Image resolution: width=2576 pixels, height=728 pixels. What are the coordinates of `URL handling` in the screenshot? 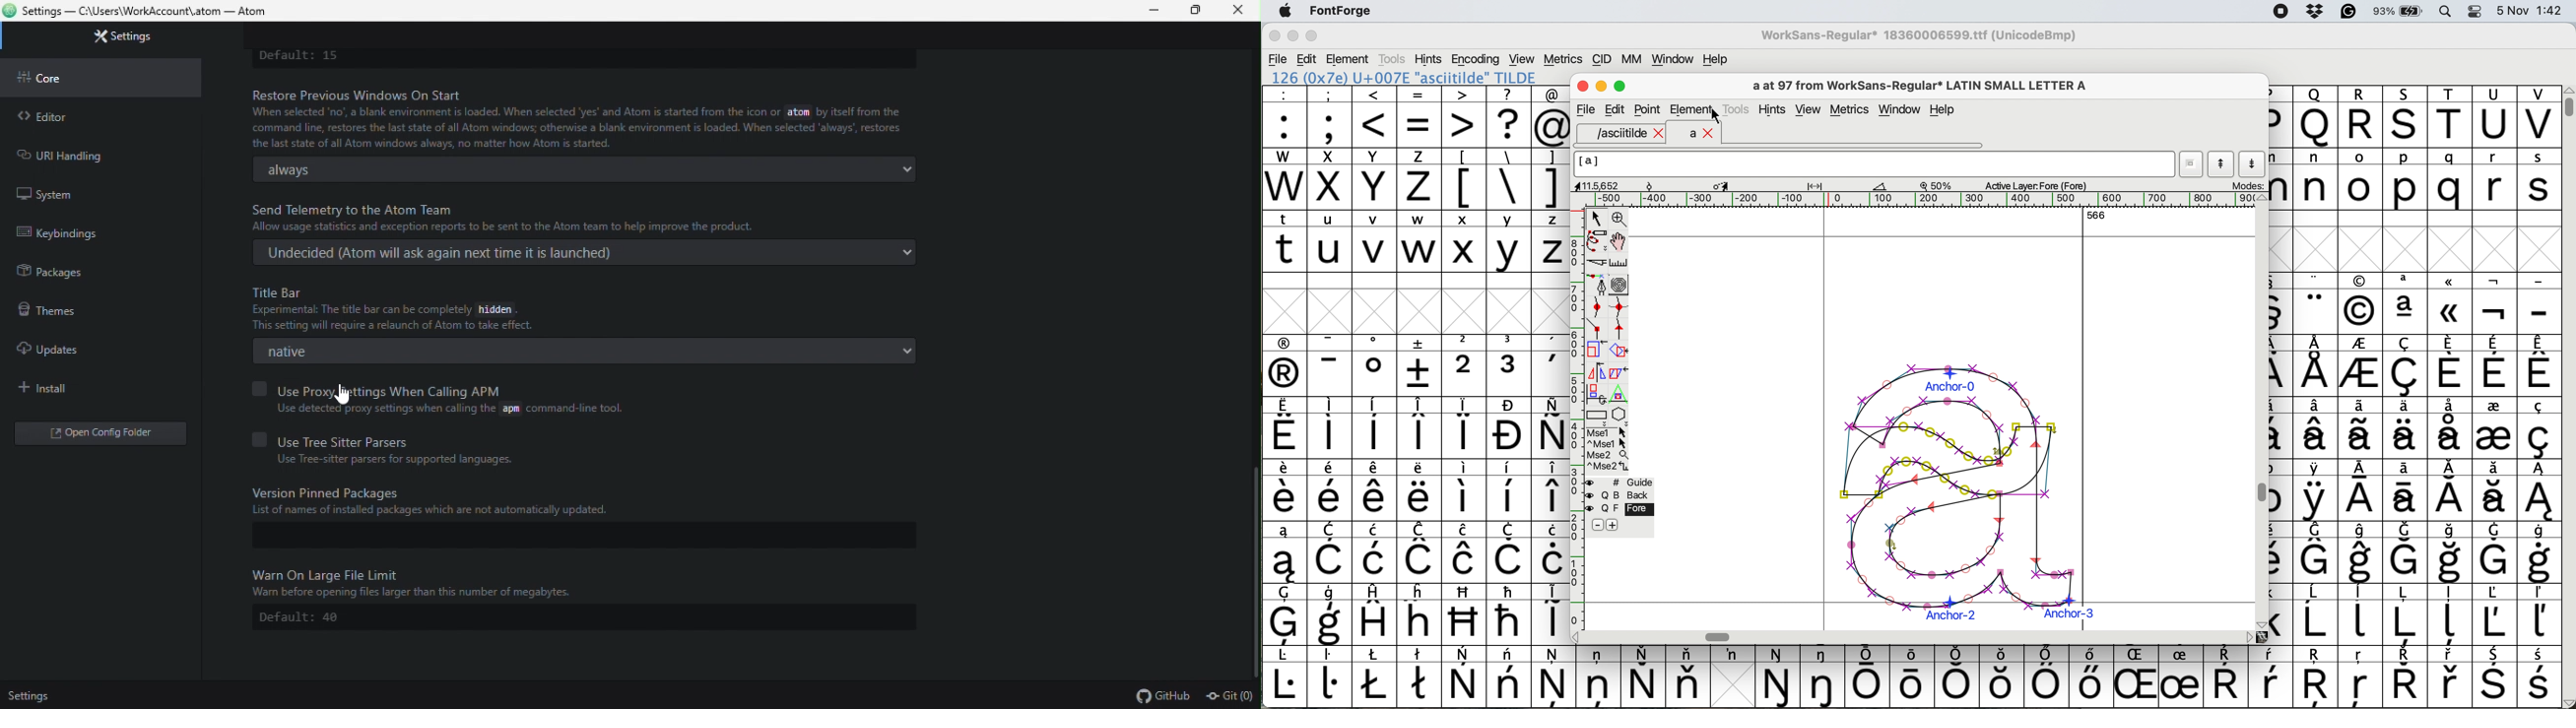 It's located at (95, 153).